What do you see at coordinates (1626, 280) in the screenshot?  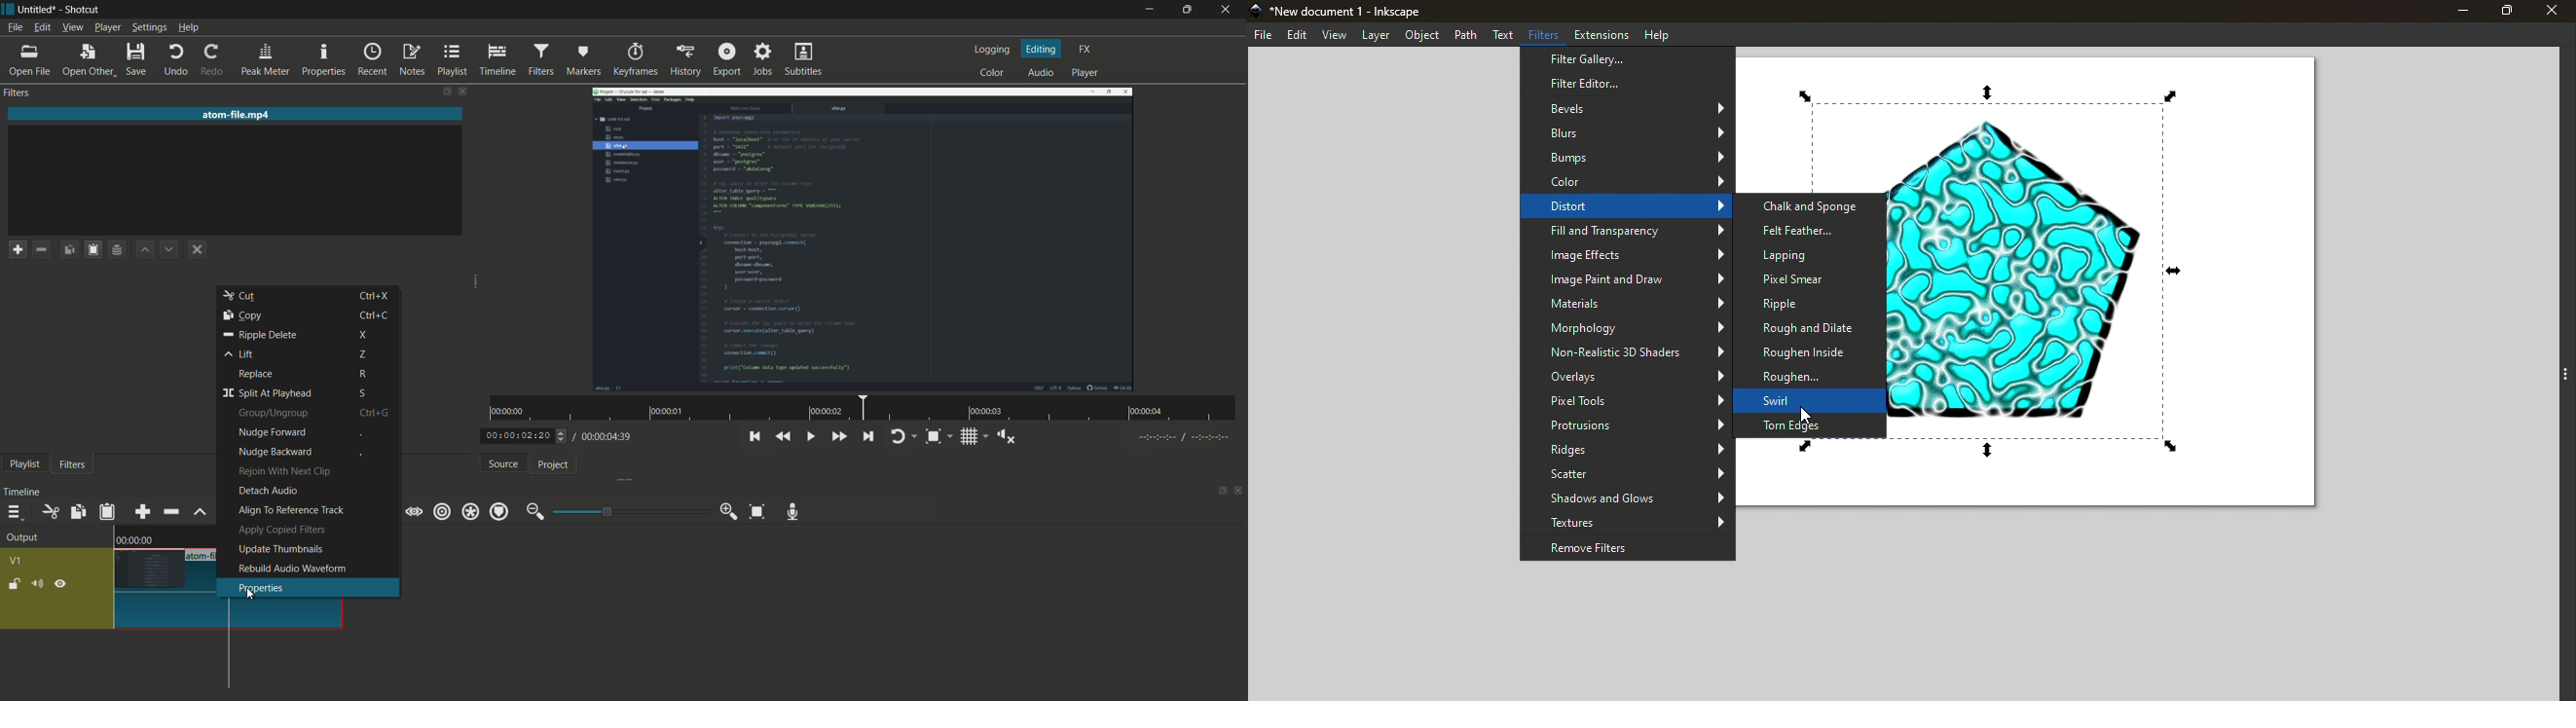 I see `Image Paint and Draw` at bounding box center [1626, 280].